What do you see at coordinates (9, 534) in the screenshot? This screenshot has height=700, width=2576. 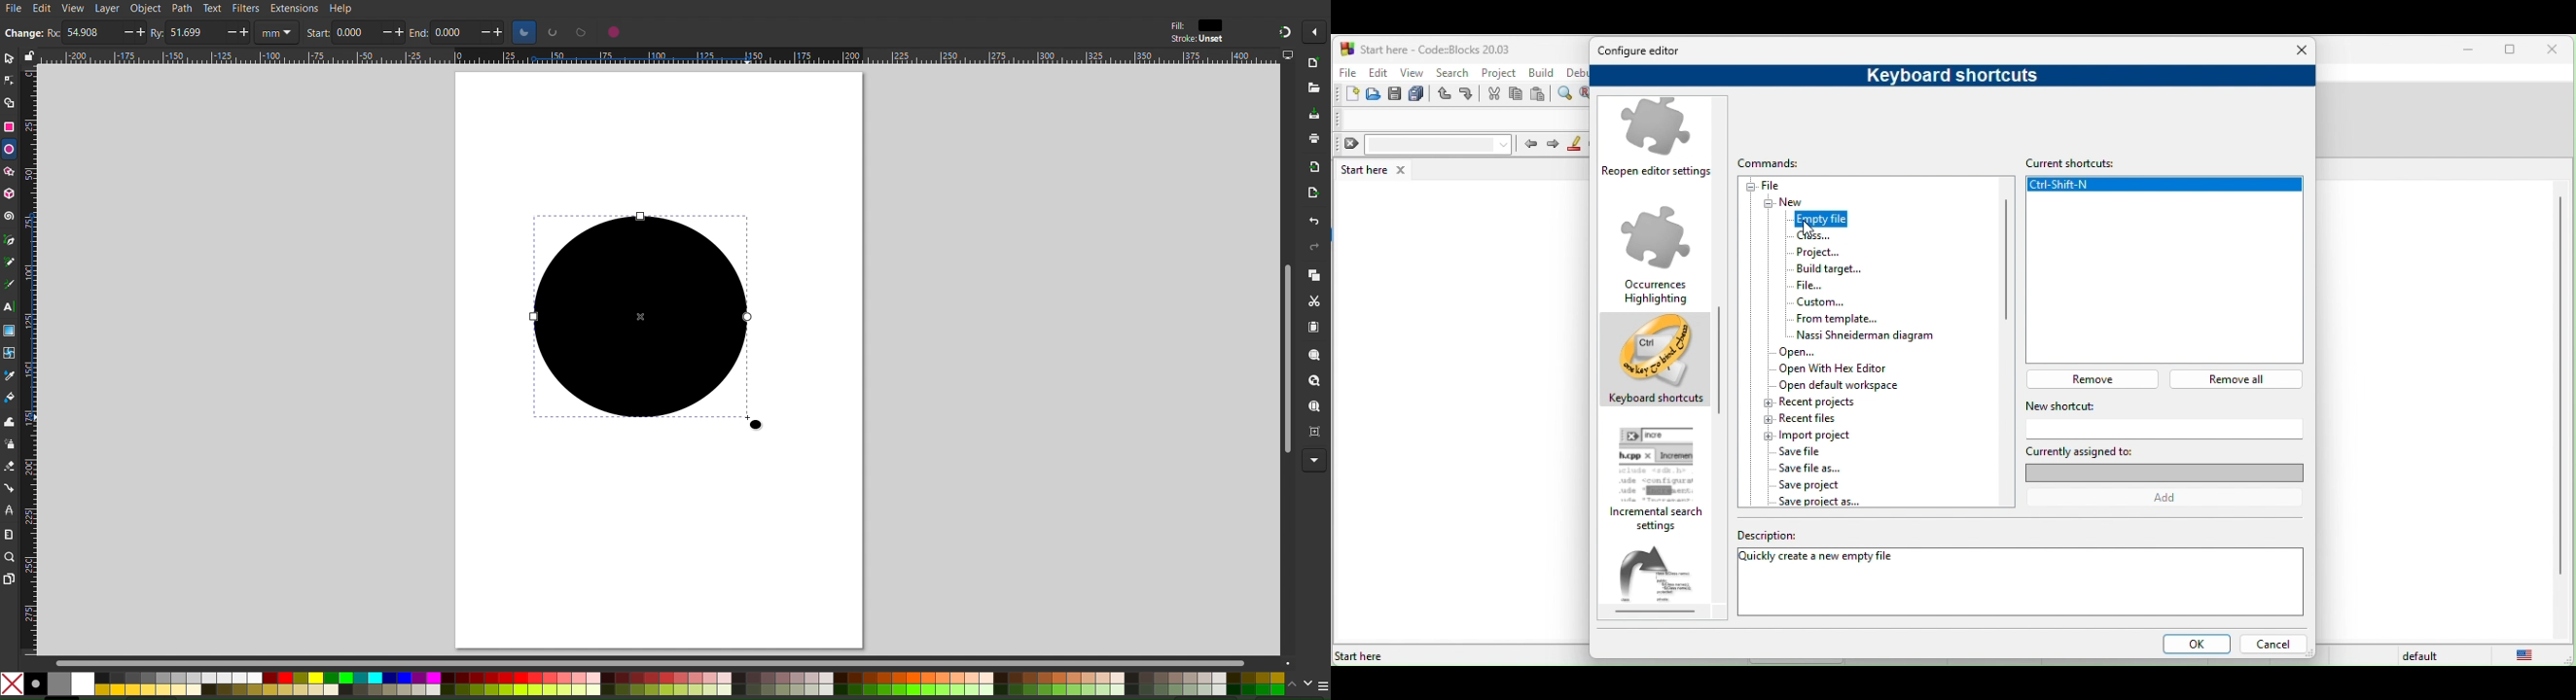 I see `Measure Tool` at bounding box center [9, 534].